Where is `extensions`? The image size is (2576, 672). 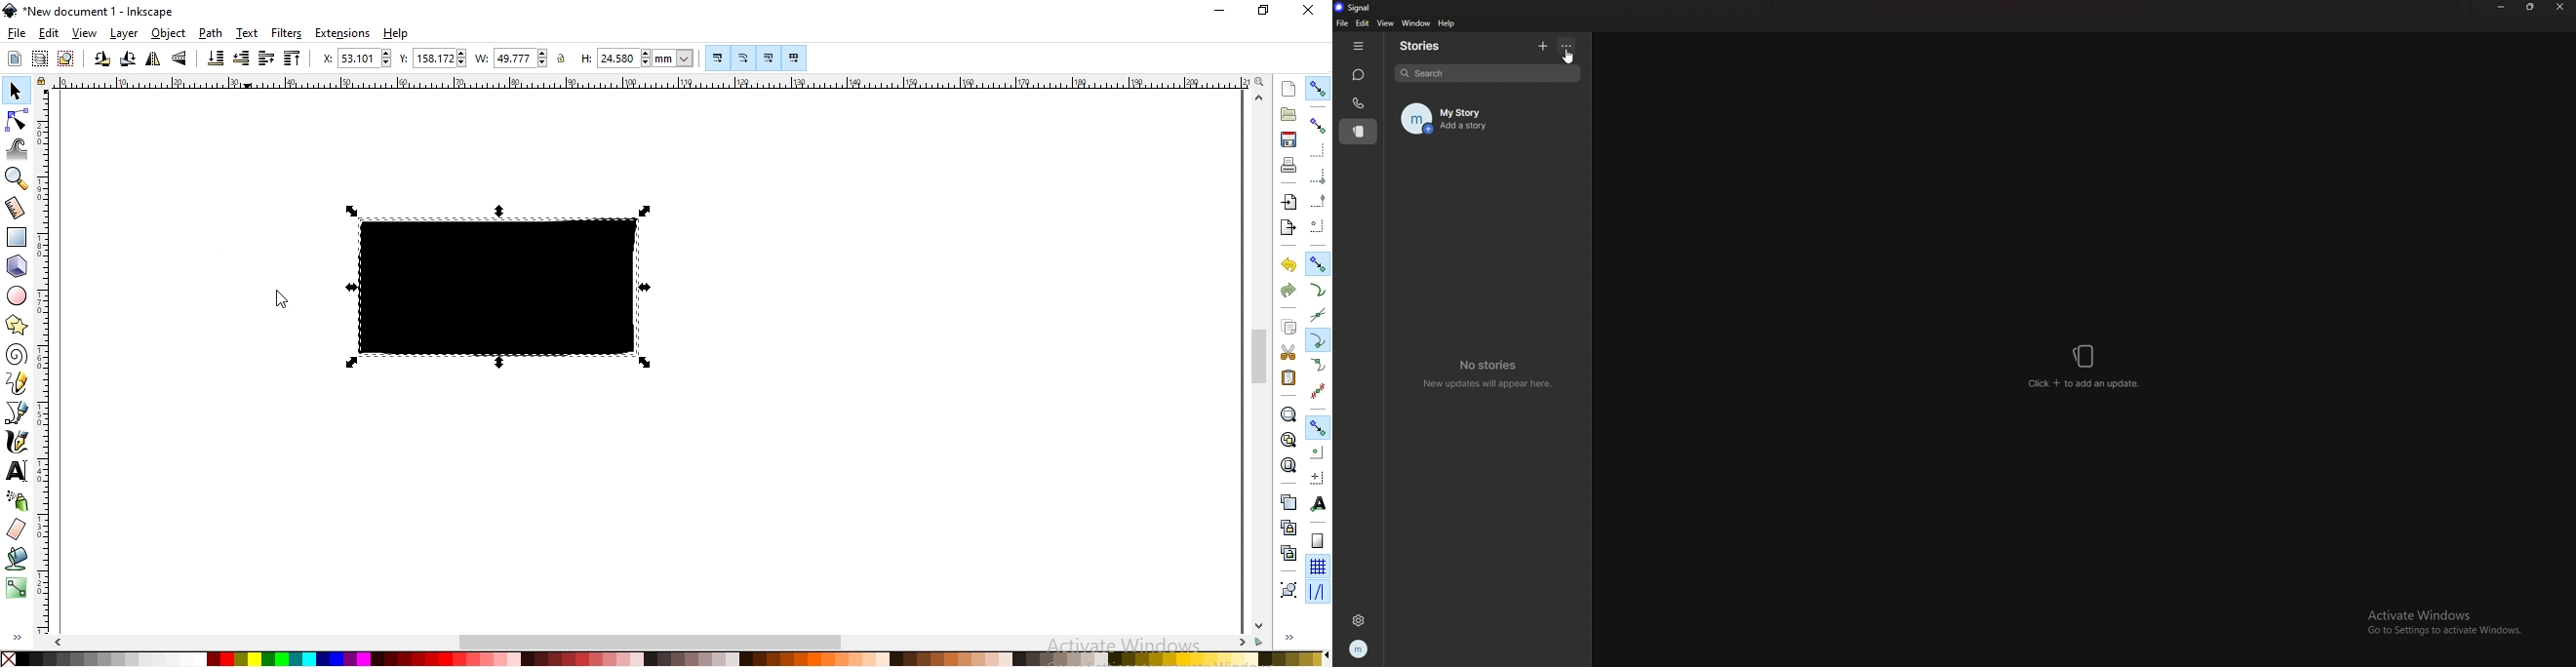
extensions is located at coordinates (342, 33).